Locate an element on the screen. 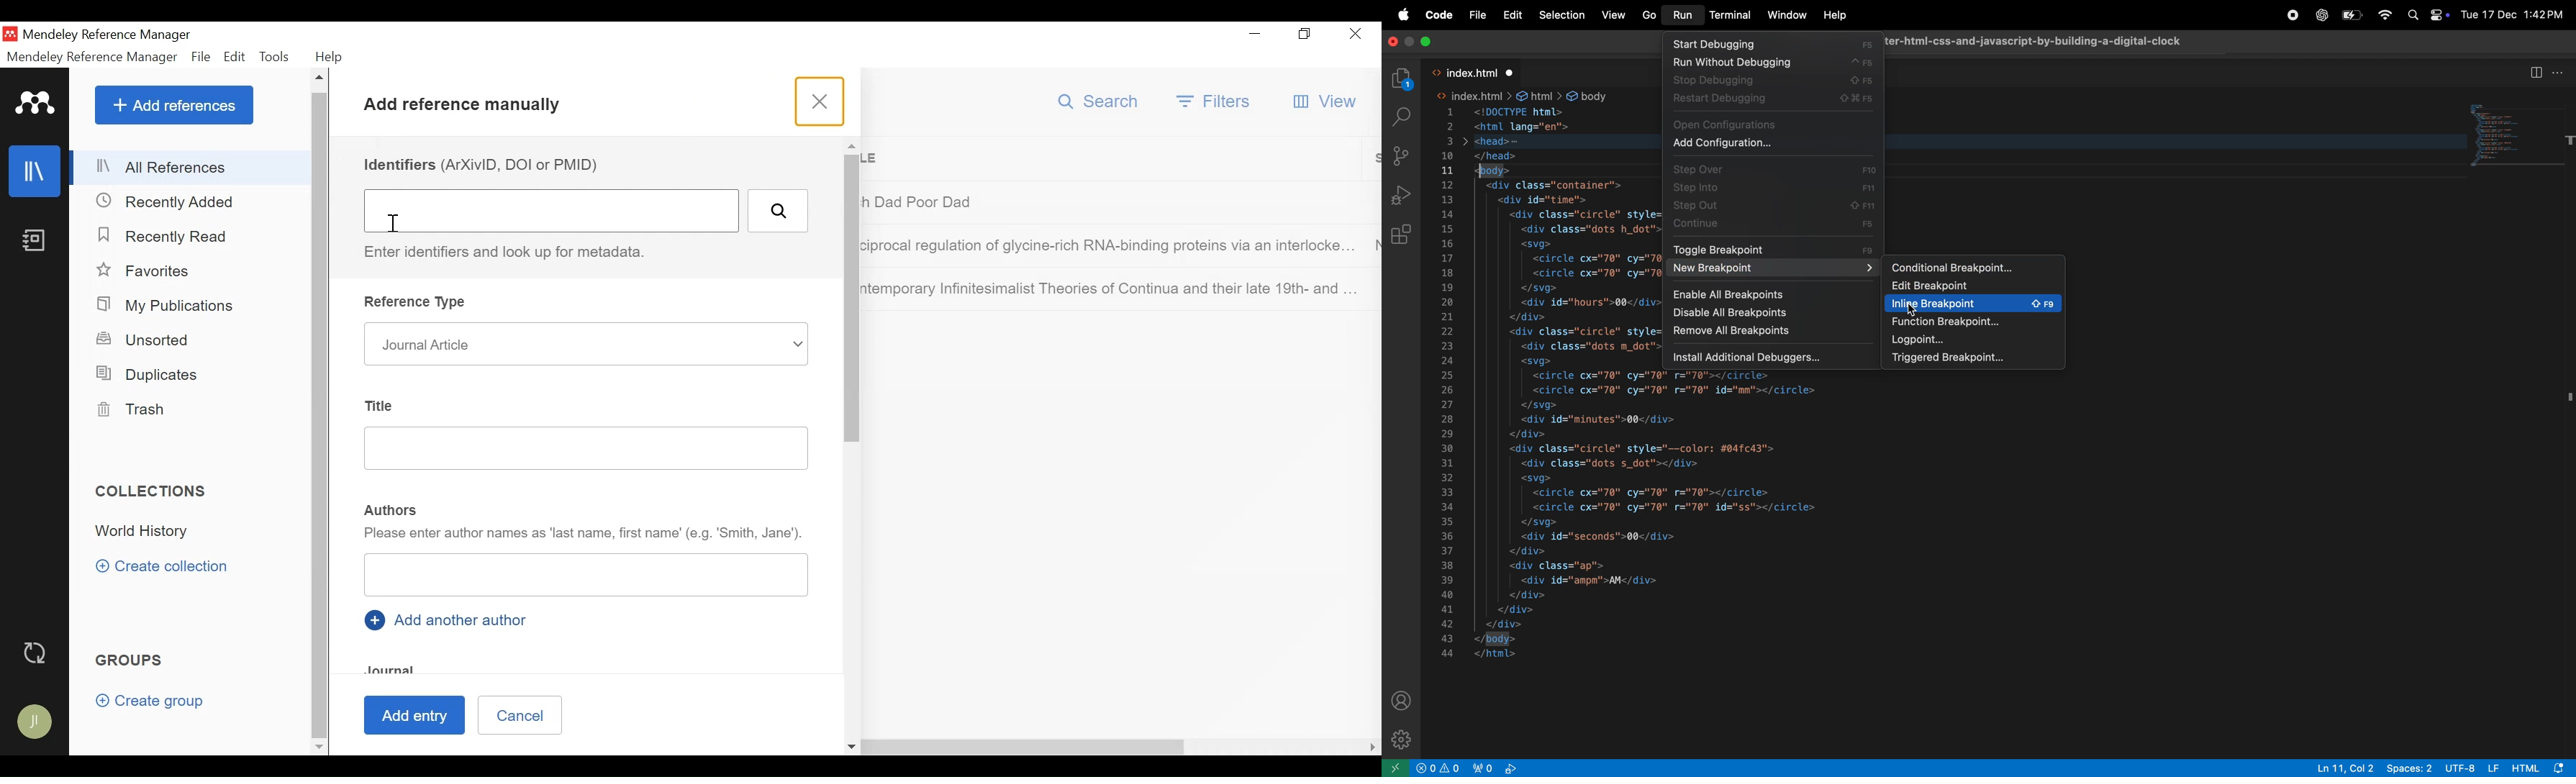 The height and width of the screenshot is (784, 2576). minimize is located at coordinates (1255, 35).